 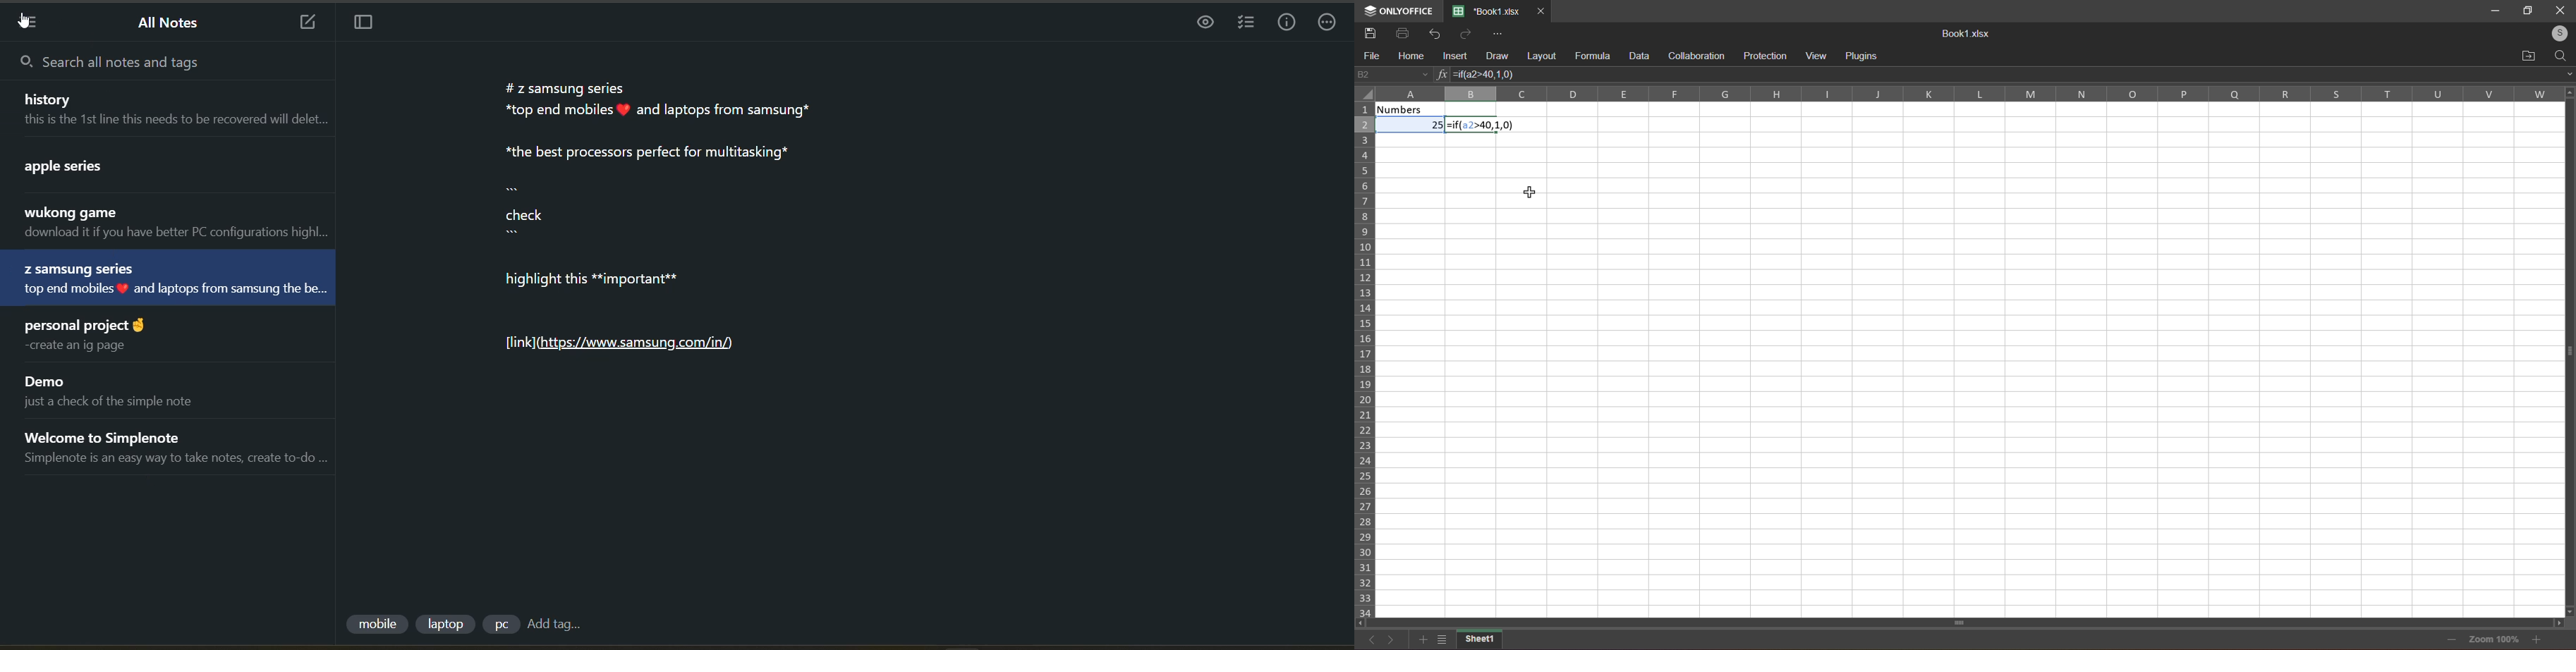 What do you see at coordinates (1818, 55) in the screenshot?
I see `view` at bounding box center [1818, 55].